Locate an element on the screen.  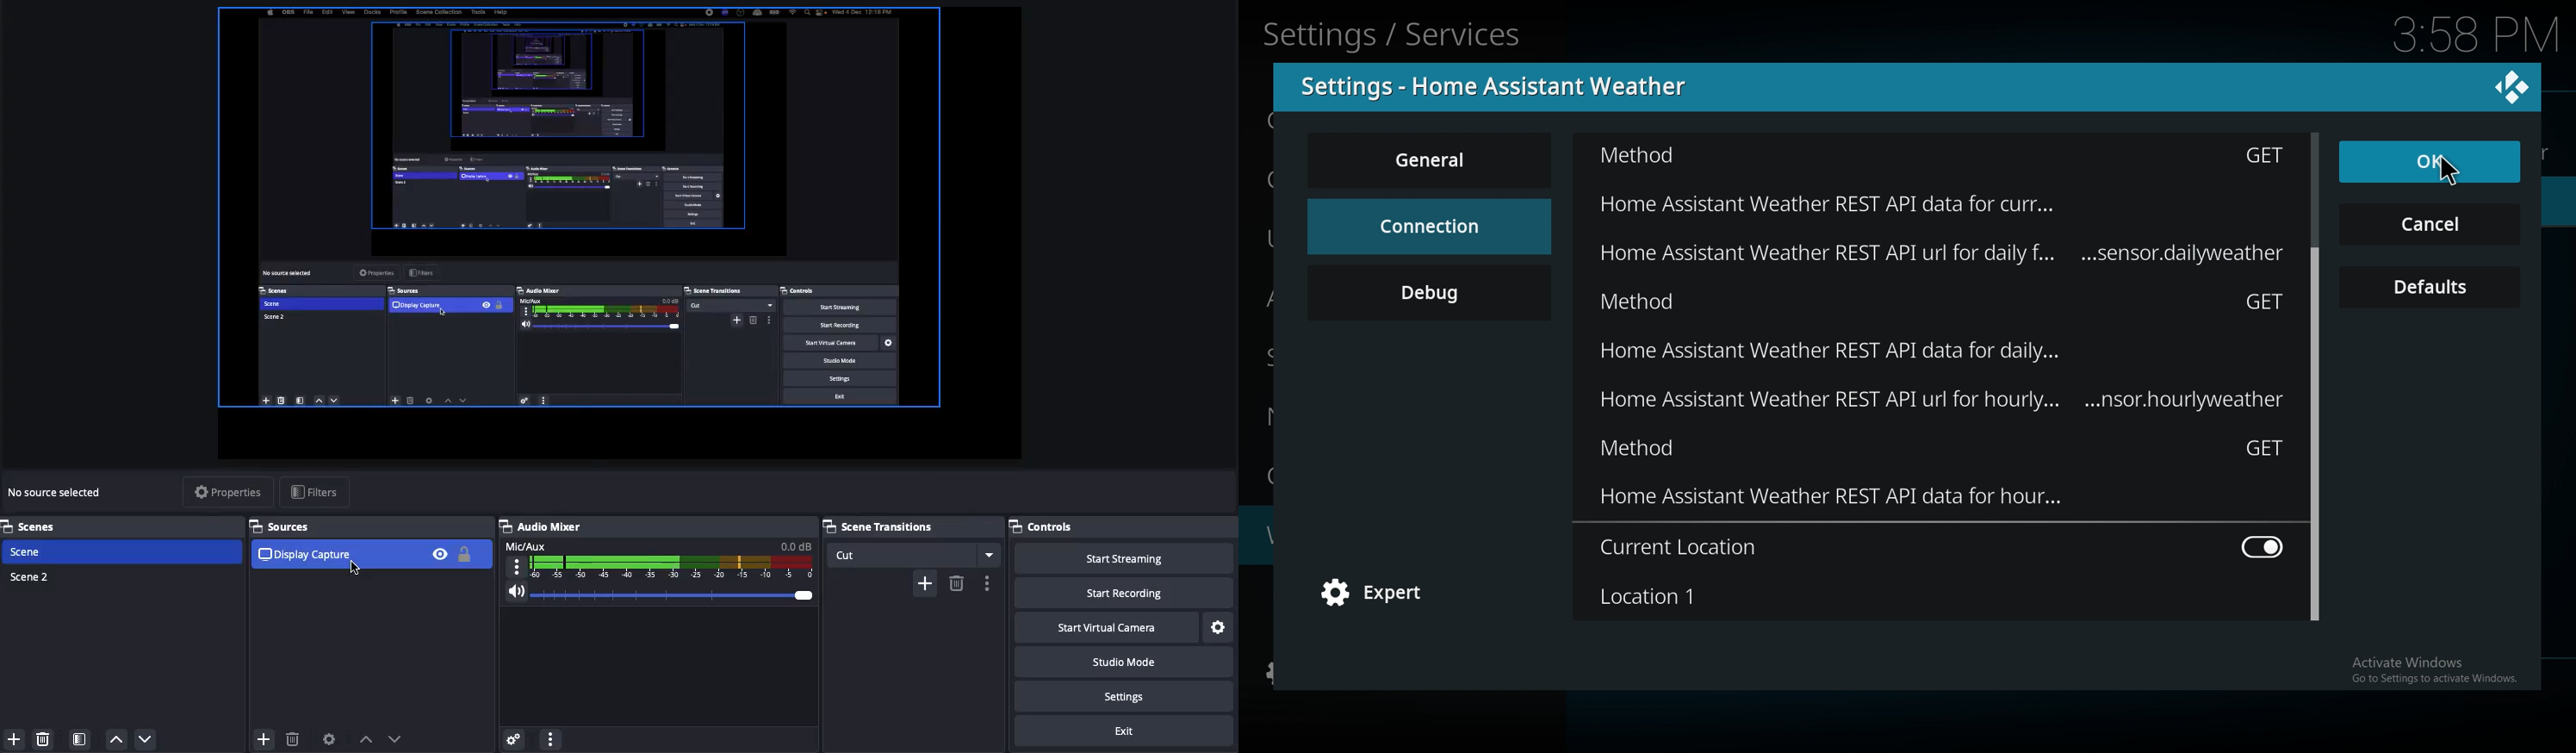
Start streaming is located at coordinates (1124, 558).